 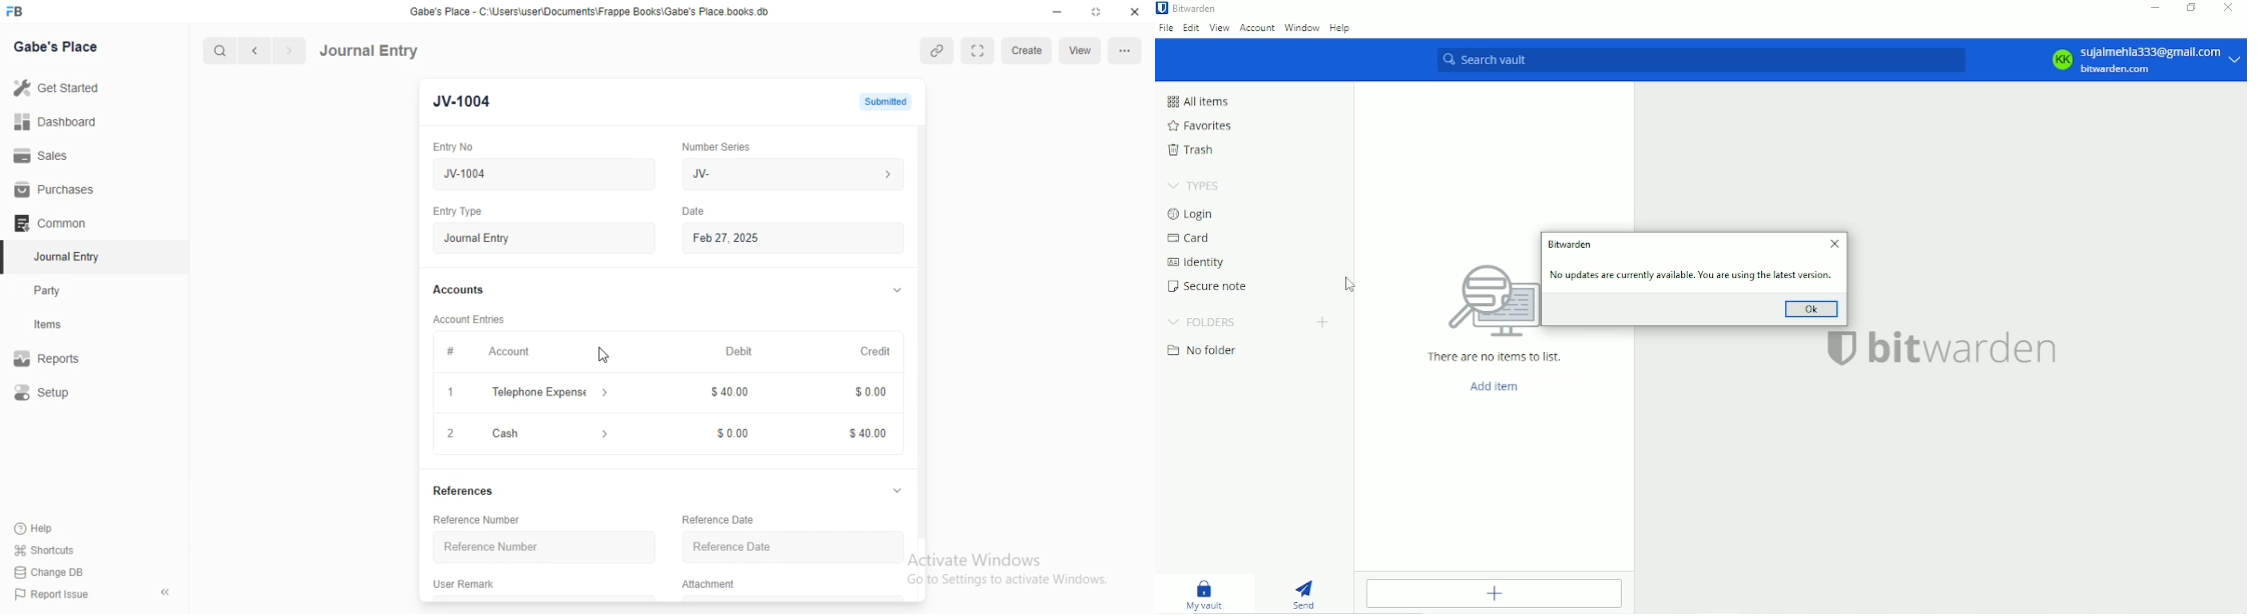 I want to click on Items, so click(x=50, y=325).